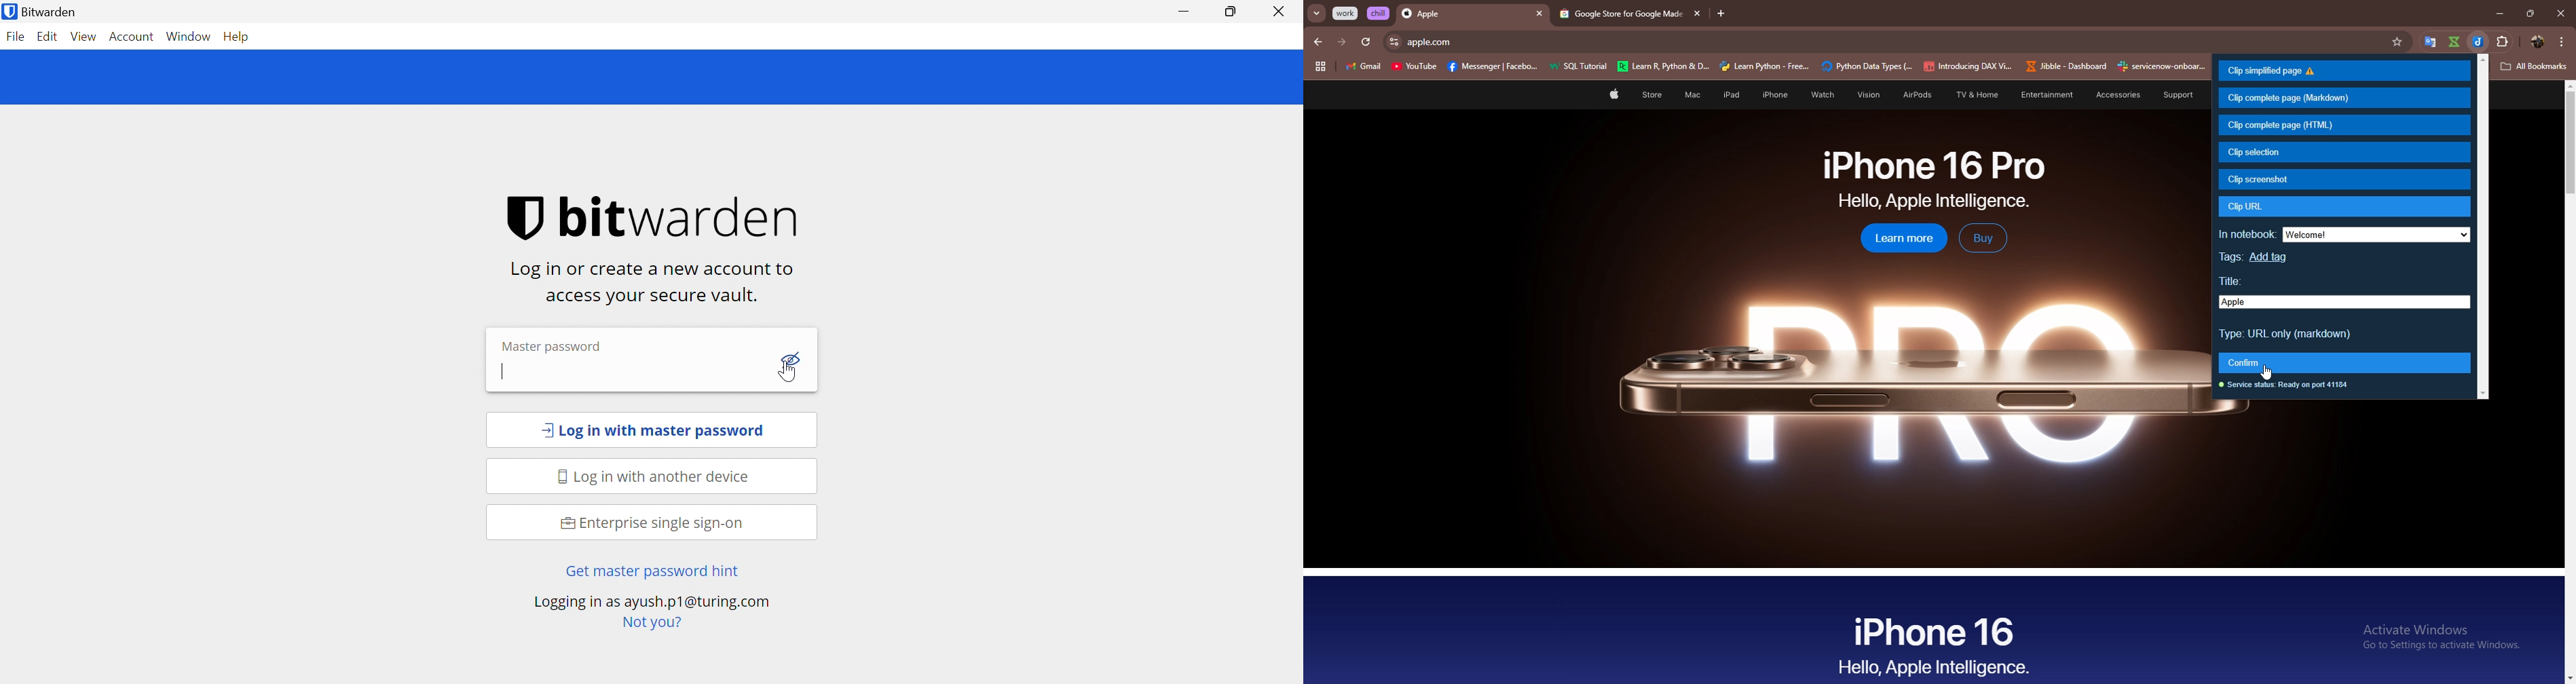 This screenshot has width=2576, height=700. I want to click on jibble , so click(2479, 42).